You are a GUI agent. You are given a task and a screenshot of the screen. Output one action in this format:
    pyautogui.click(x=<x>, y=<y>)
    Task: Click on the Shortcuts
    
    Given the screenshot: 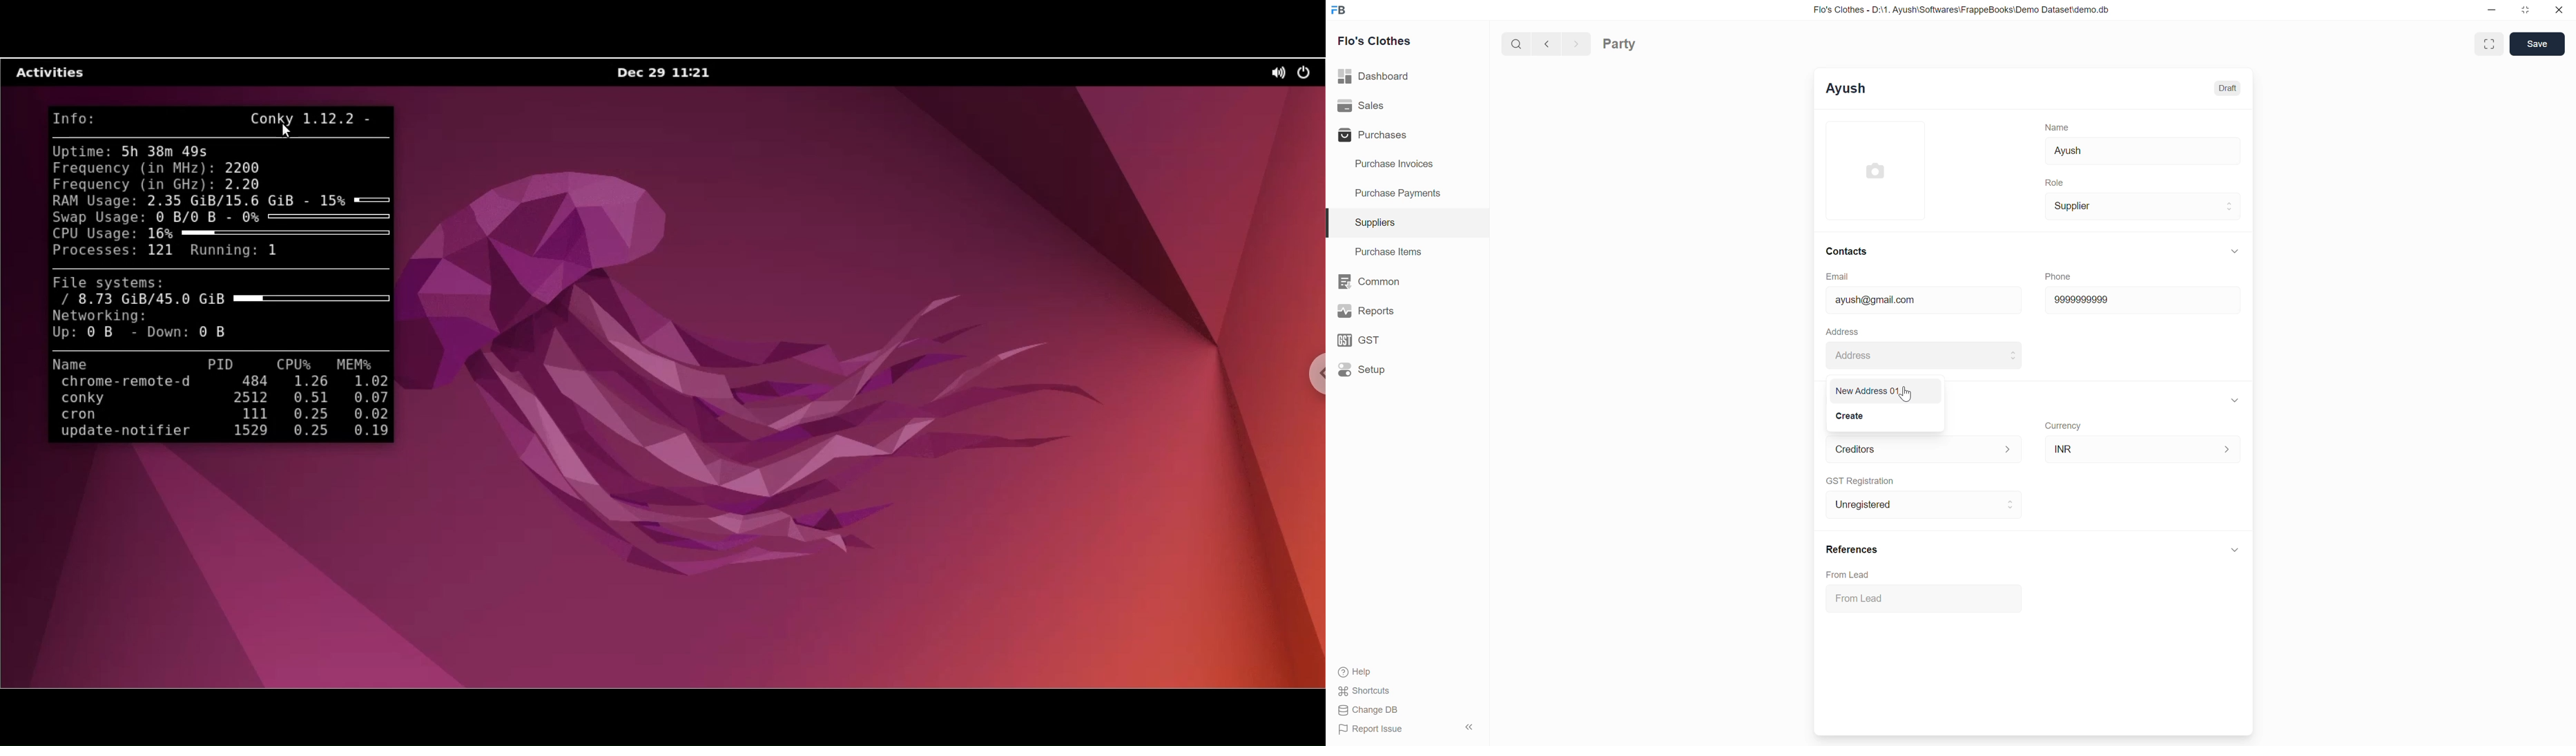 What is the action you would take?
    pyautogui.click(x=1365, y=691)
    